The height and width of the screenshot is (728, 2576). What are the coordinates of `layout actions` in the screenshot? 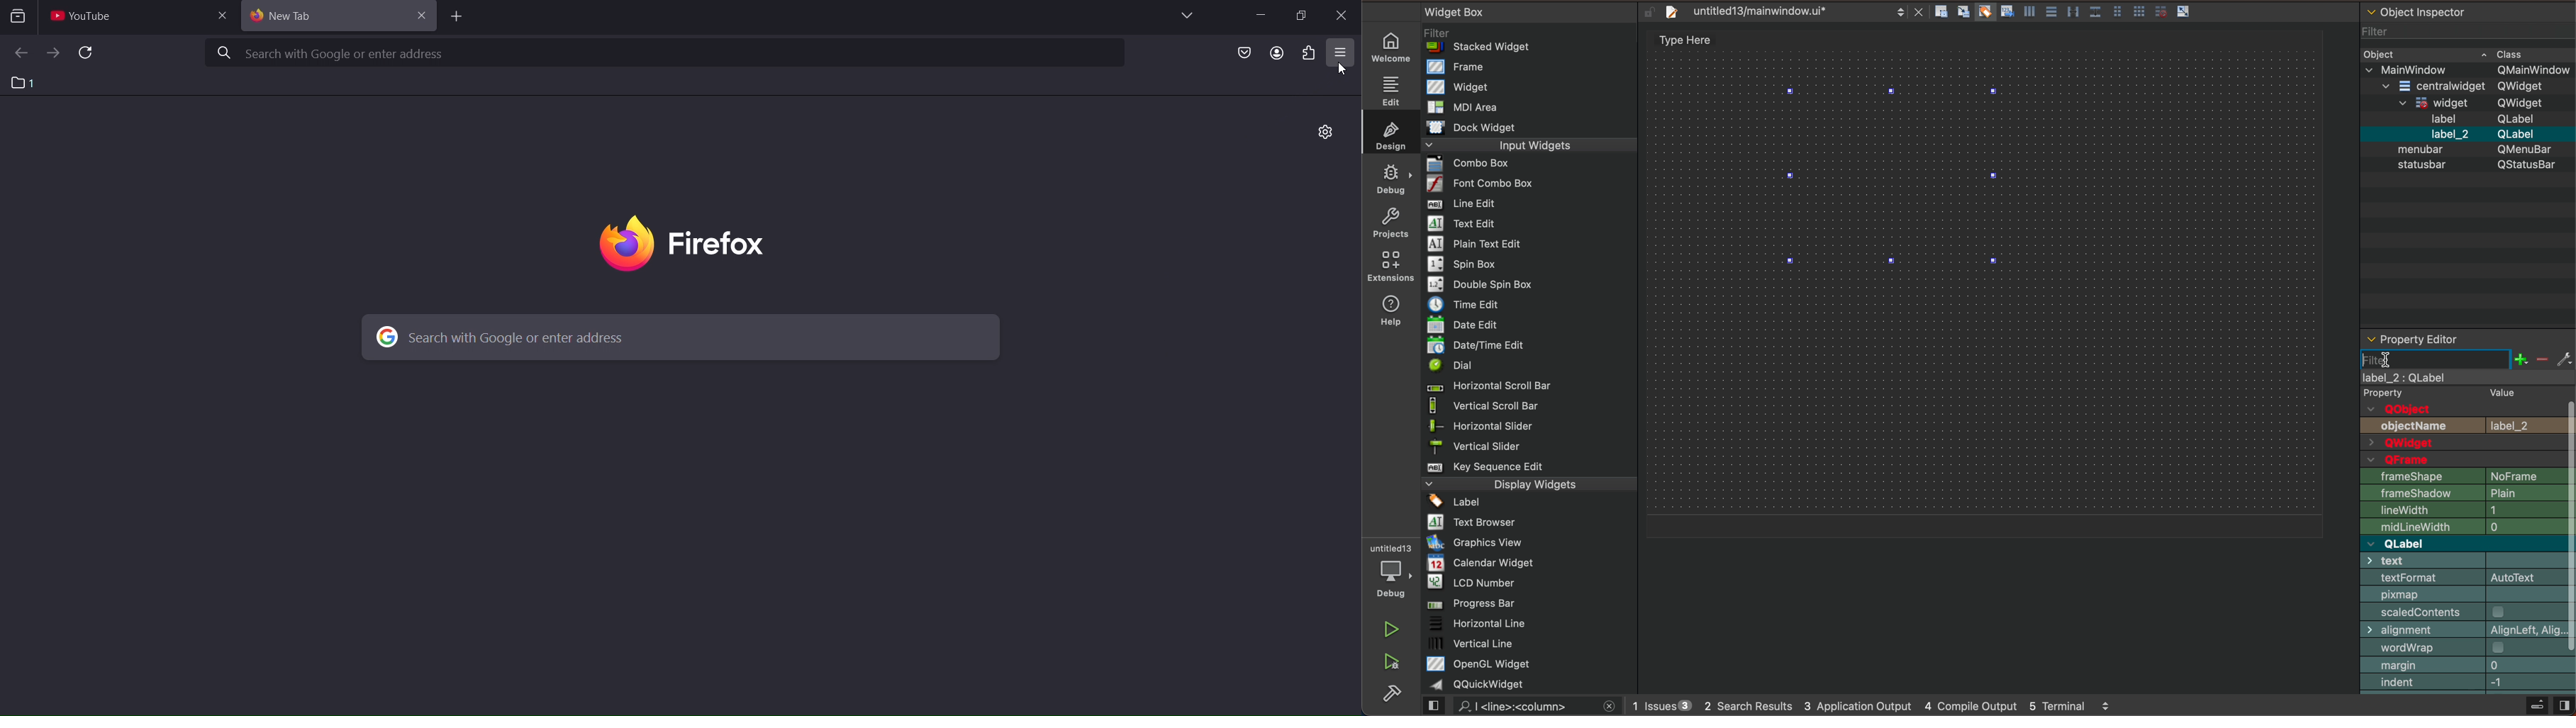 It's located at (2067, 13).